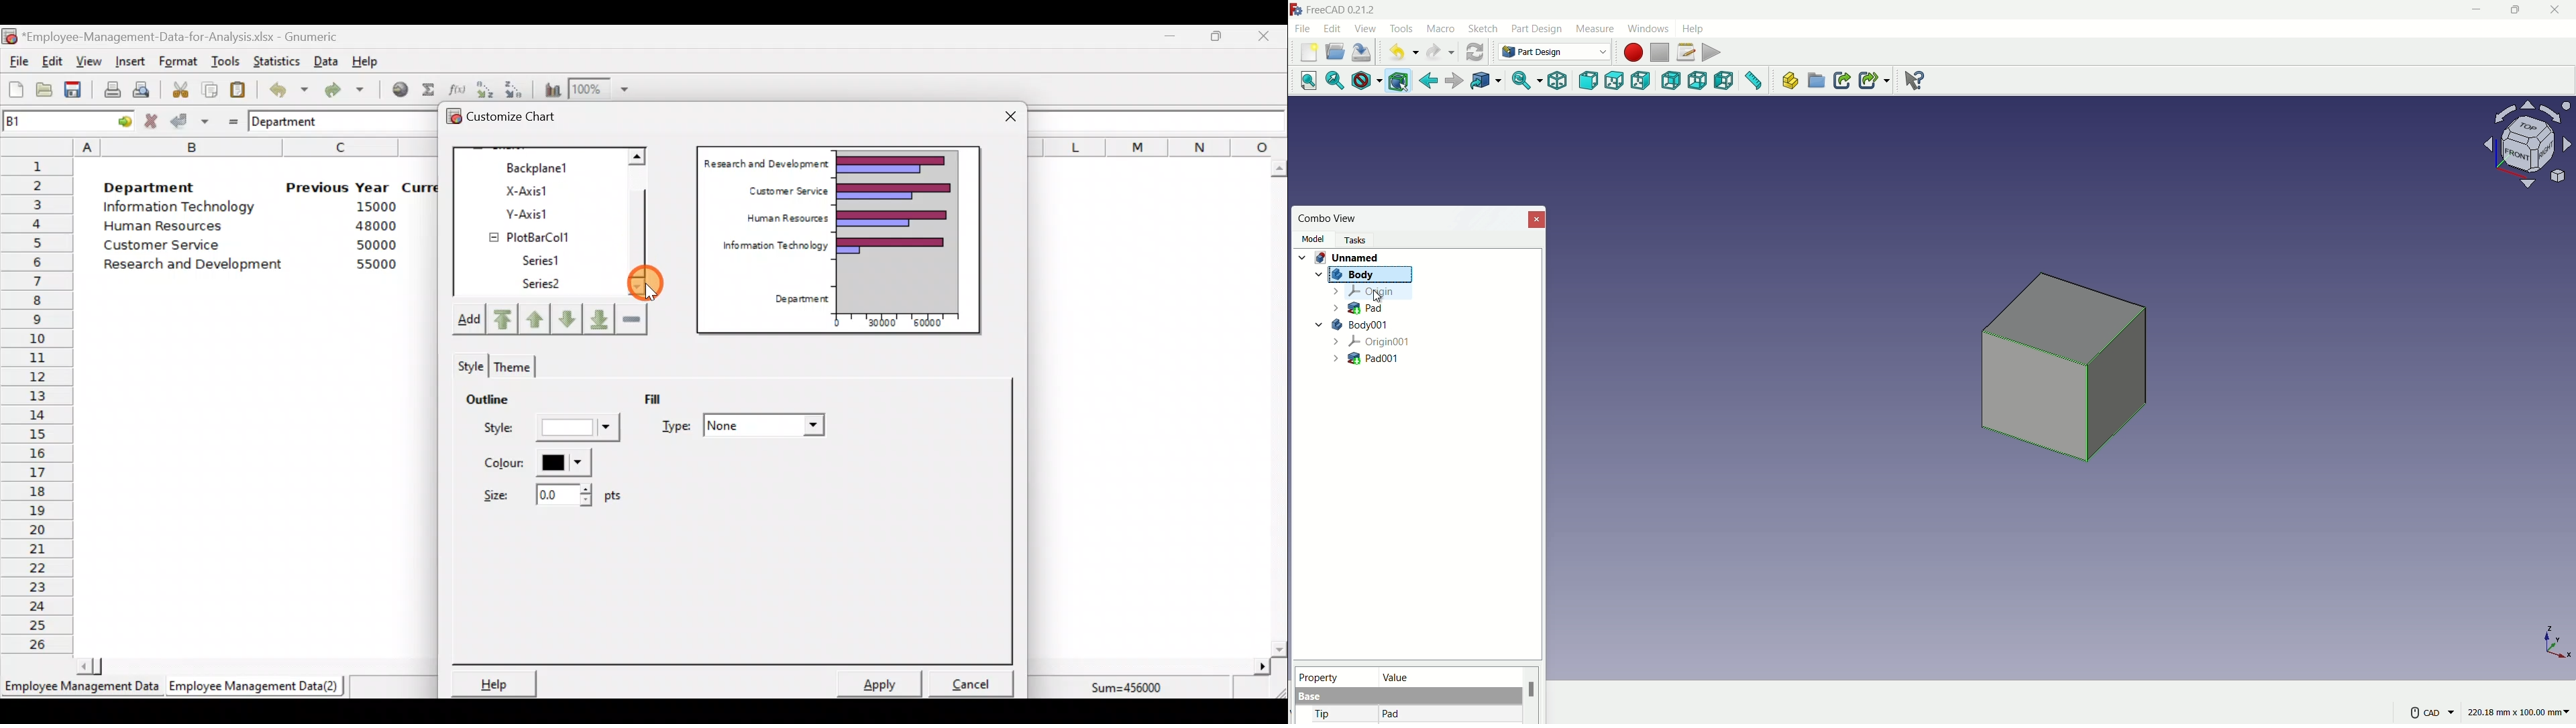 The width and height of the screenshot is (2576, 728). I want to click on Insert, so click(129, 62).